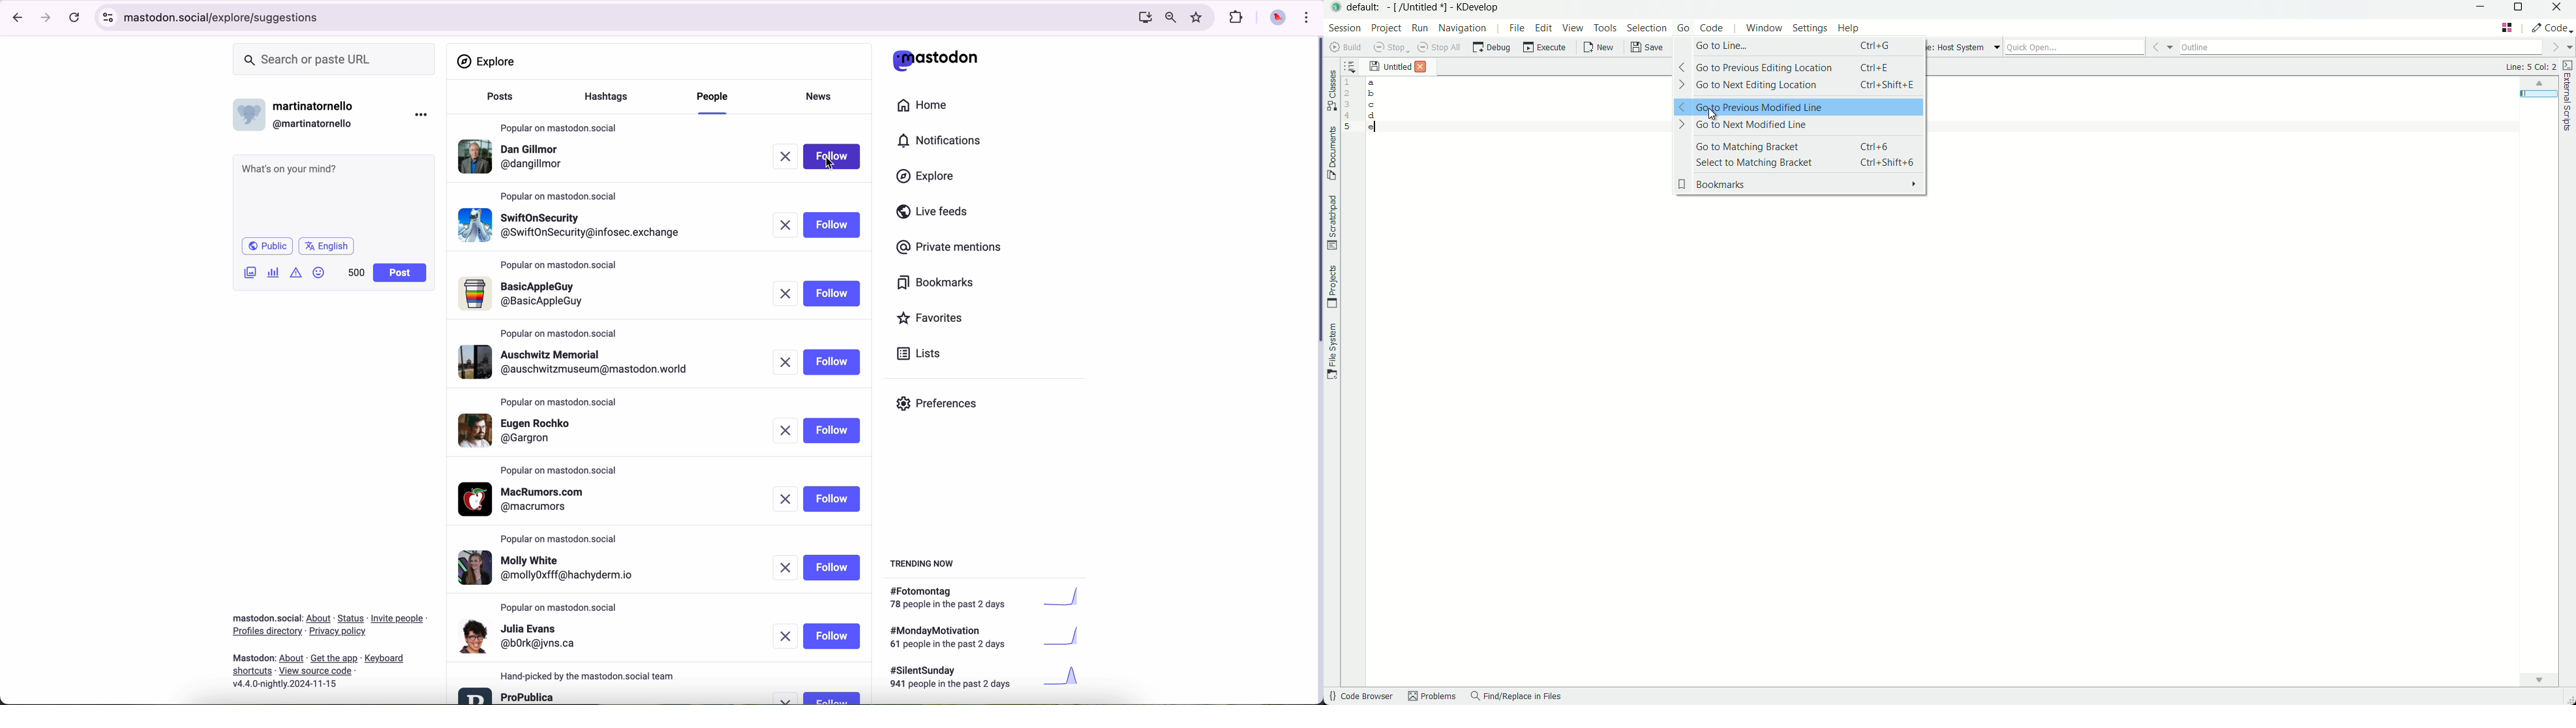  I want to click on follow button, so click(832, 567).